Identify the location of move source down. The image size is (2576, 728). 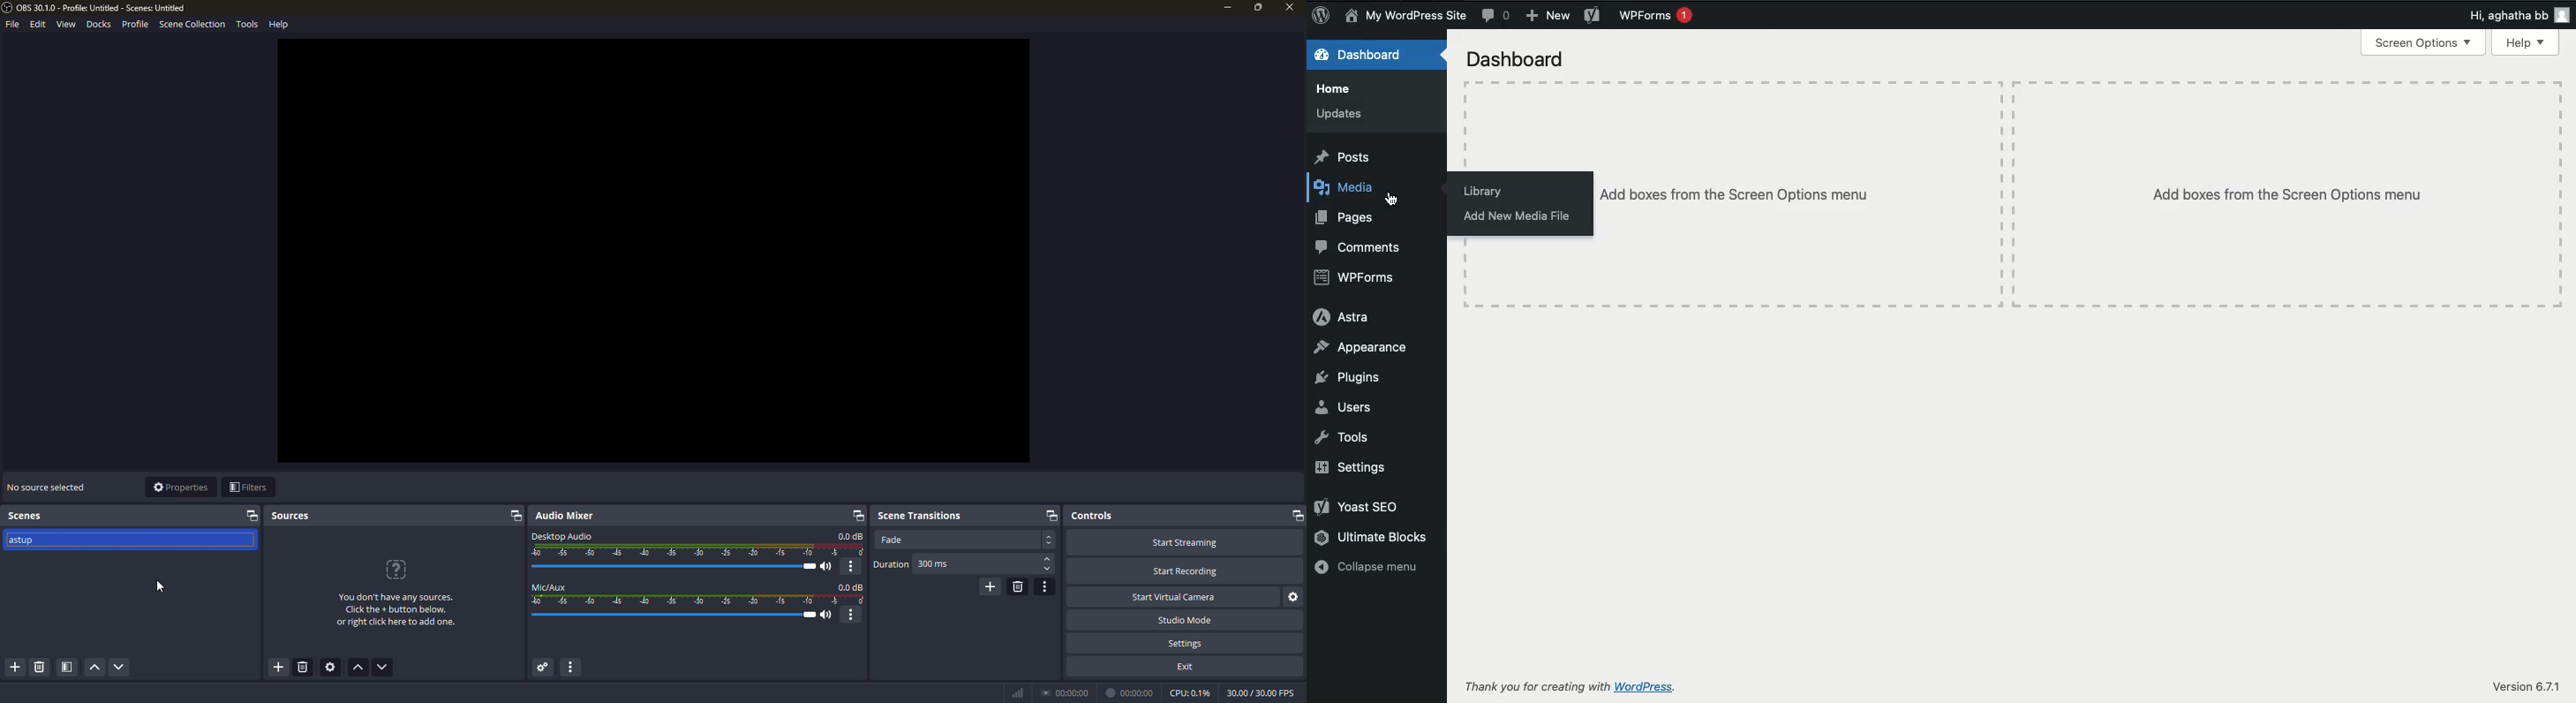
(383, 668).